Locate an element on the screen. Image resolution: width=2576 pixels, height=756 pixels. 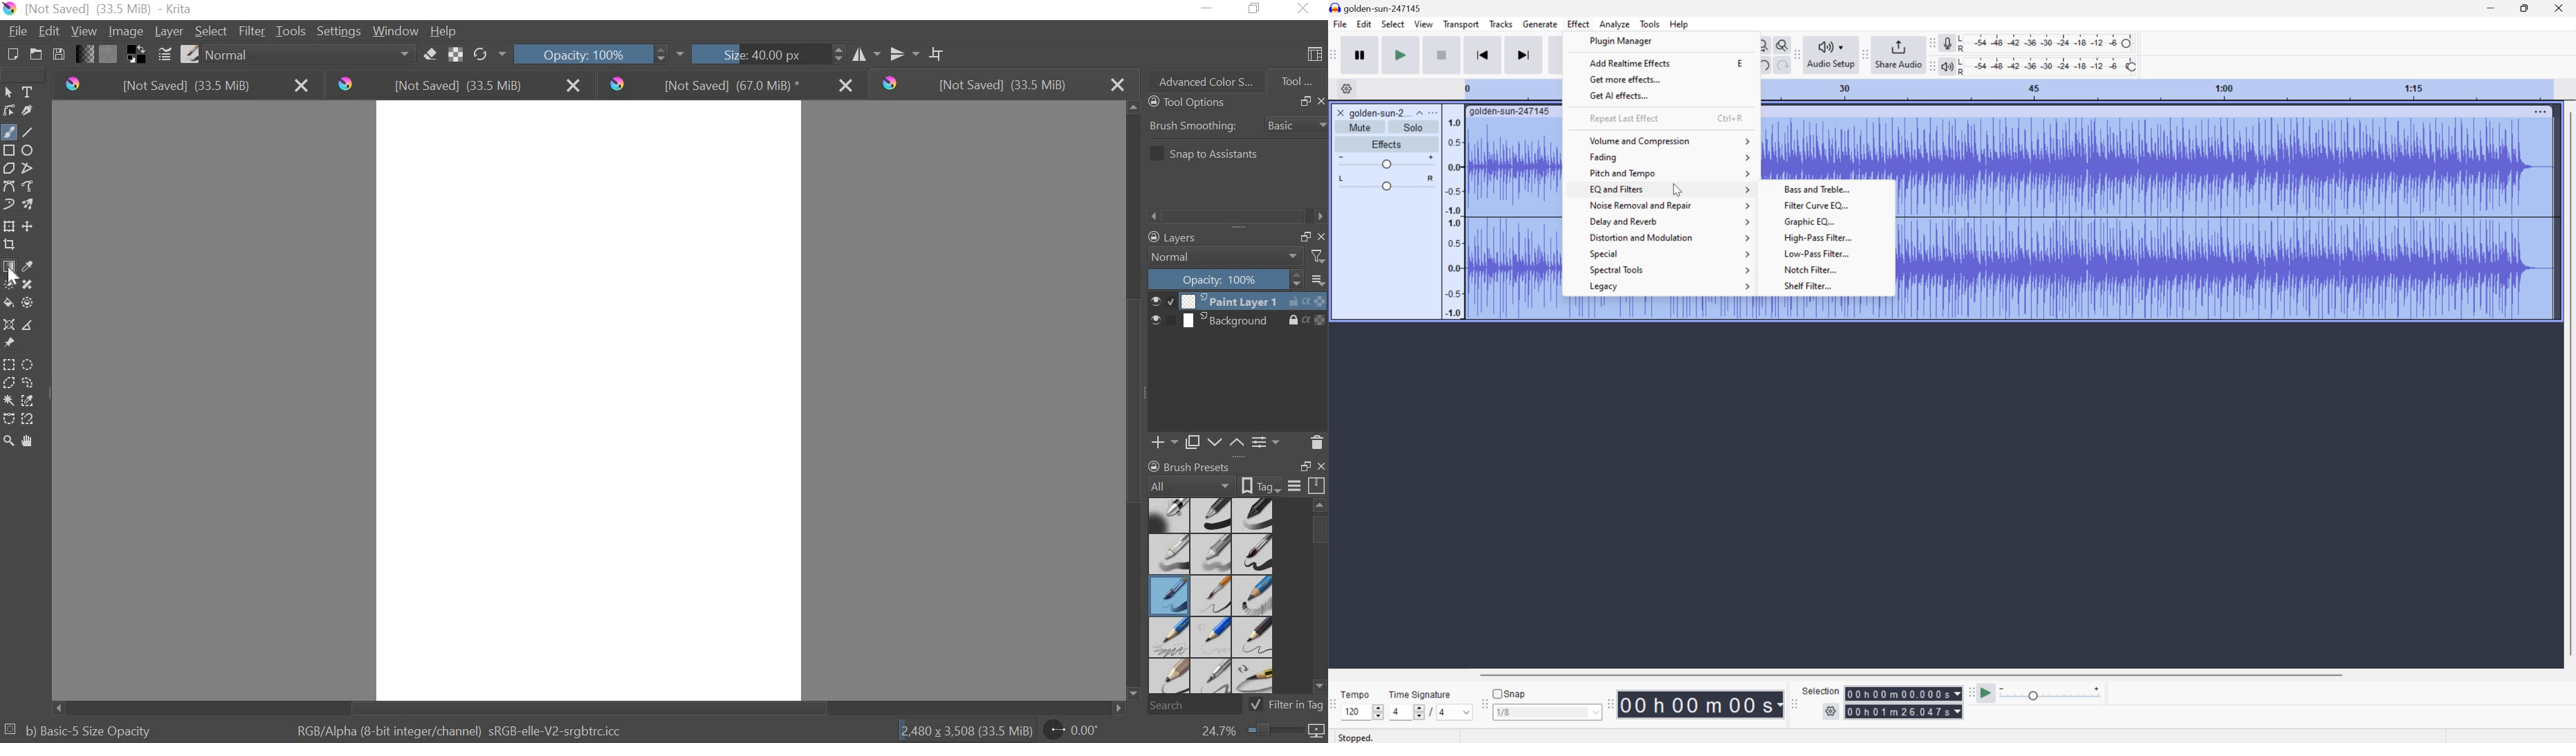
select is located at coordinates (11, 93).